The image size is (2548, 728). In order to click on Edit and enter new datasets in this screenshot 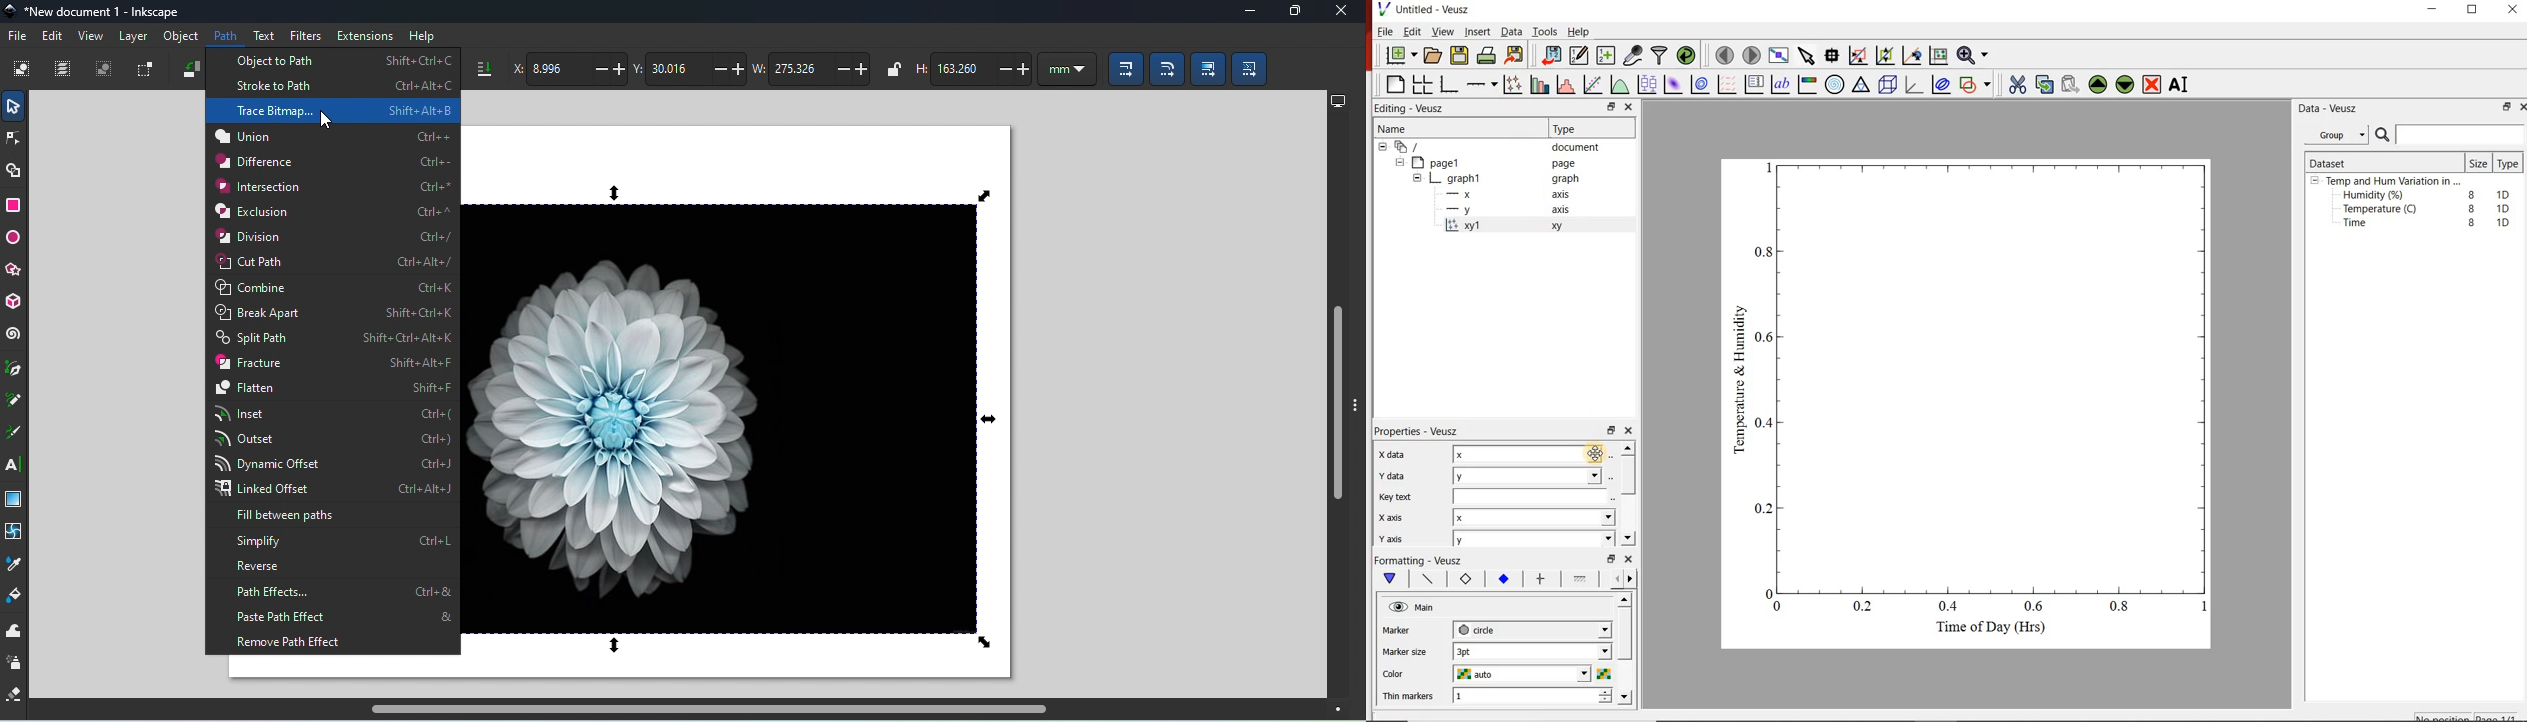, I will do `click(1580, 56)`.